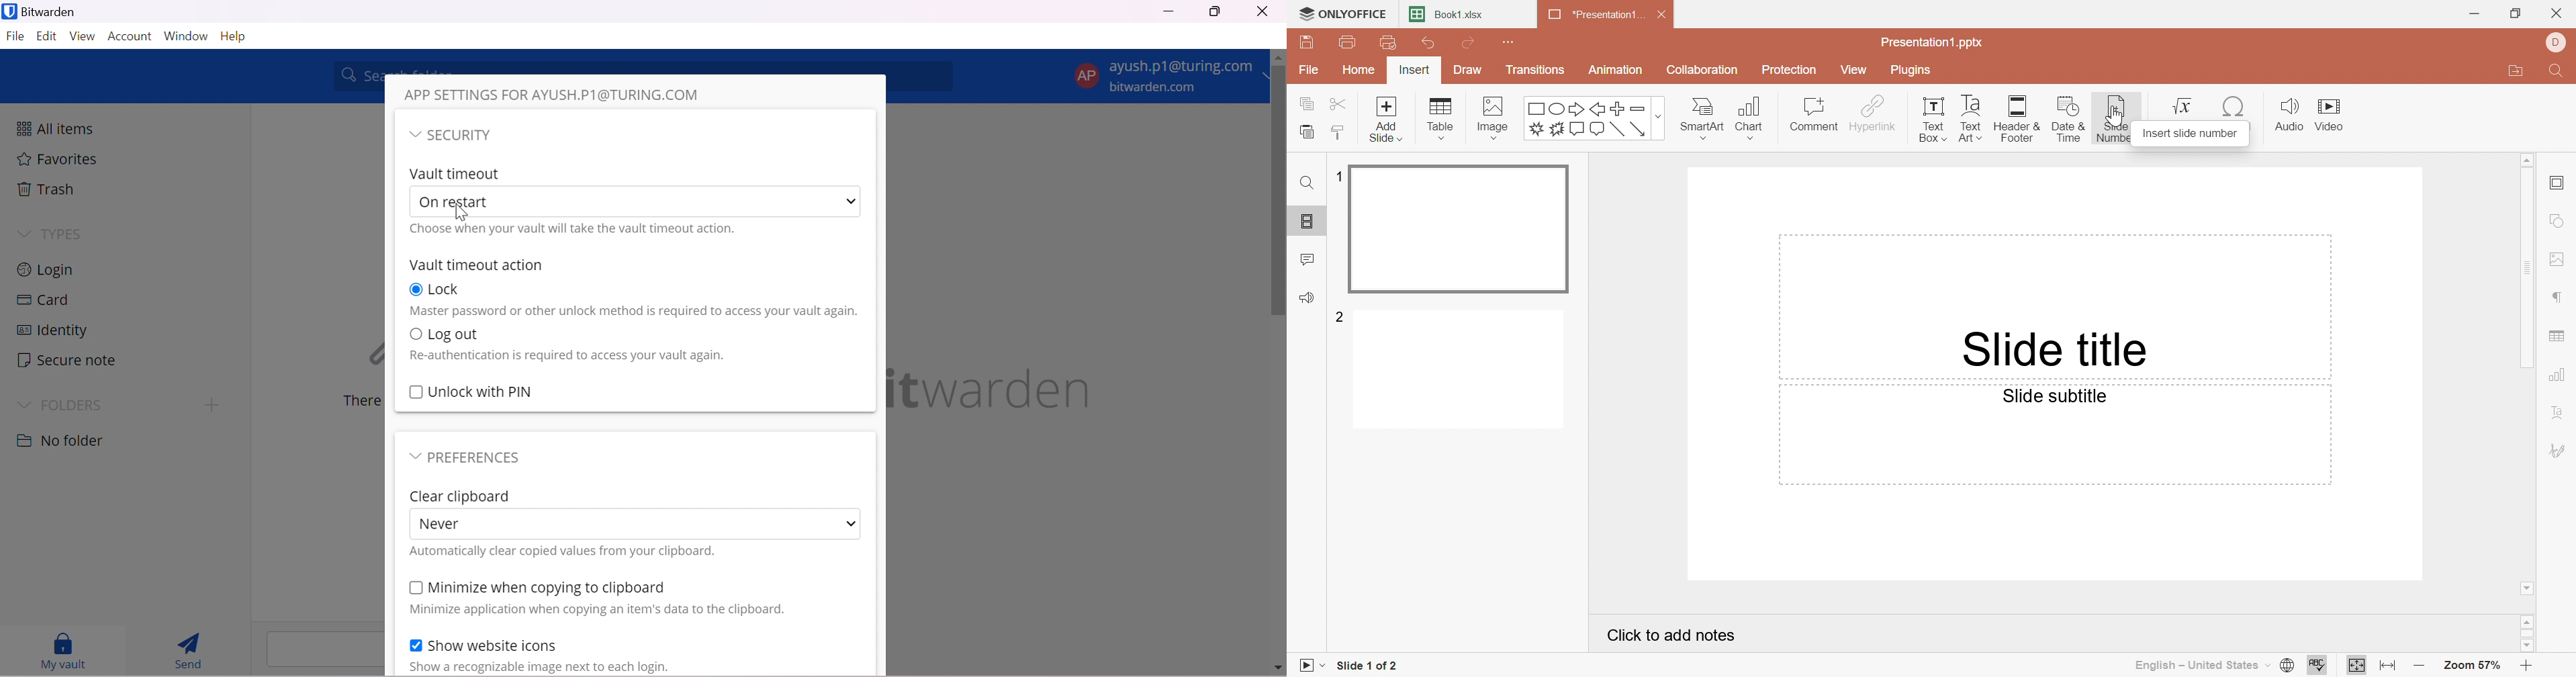 The height and width of the screenshot is (700, 2576). Describe the element at coordinates (2558, 414) in the screenshot. I see `Text Art settings` at that location.